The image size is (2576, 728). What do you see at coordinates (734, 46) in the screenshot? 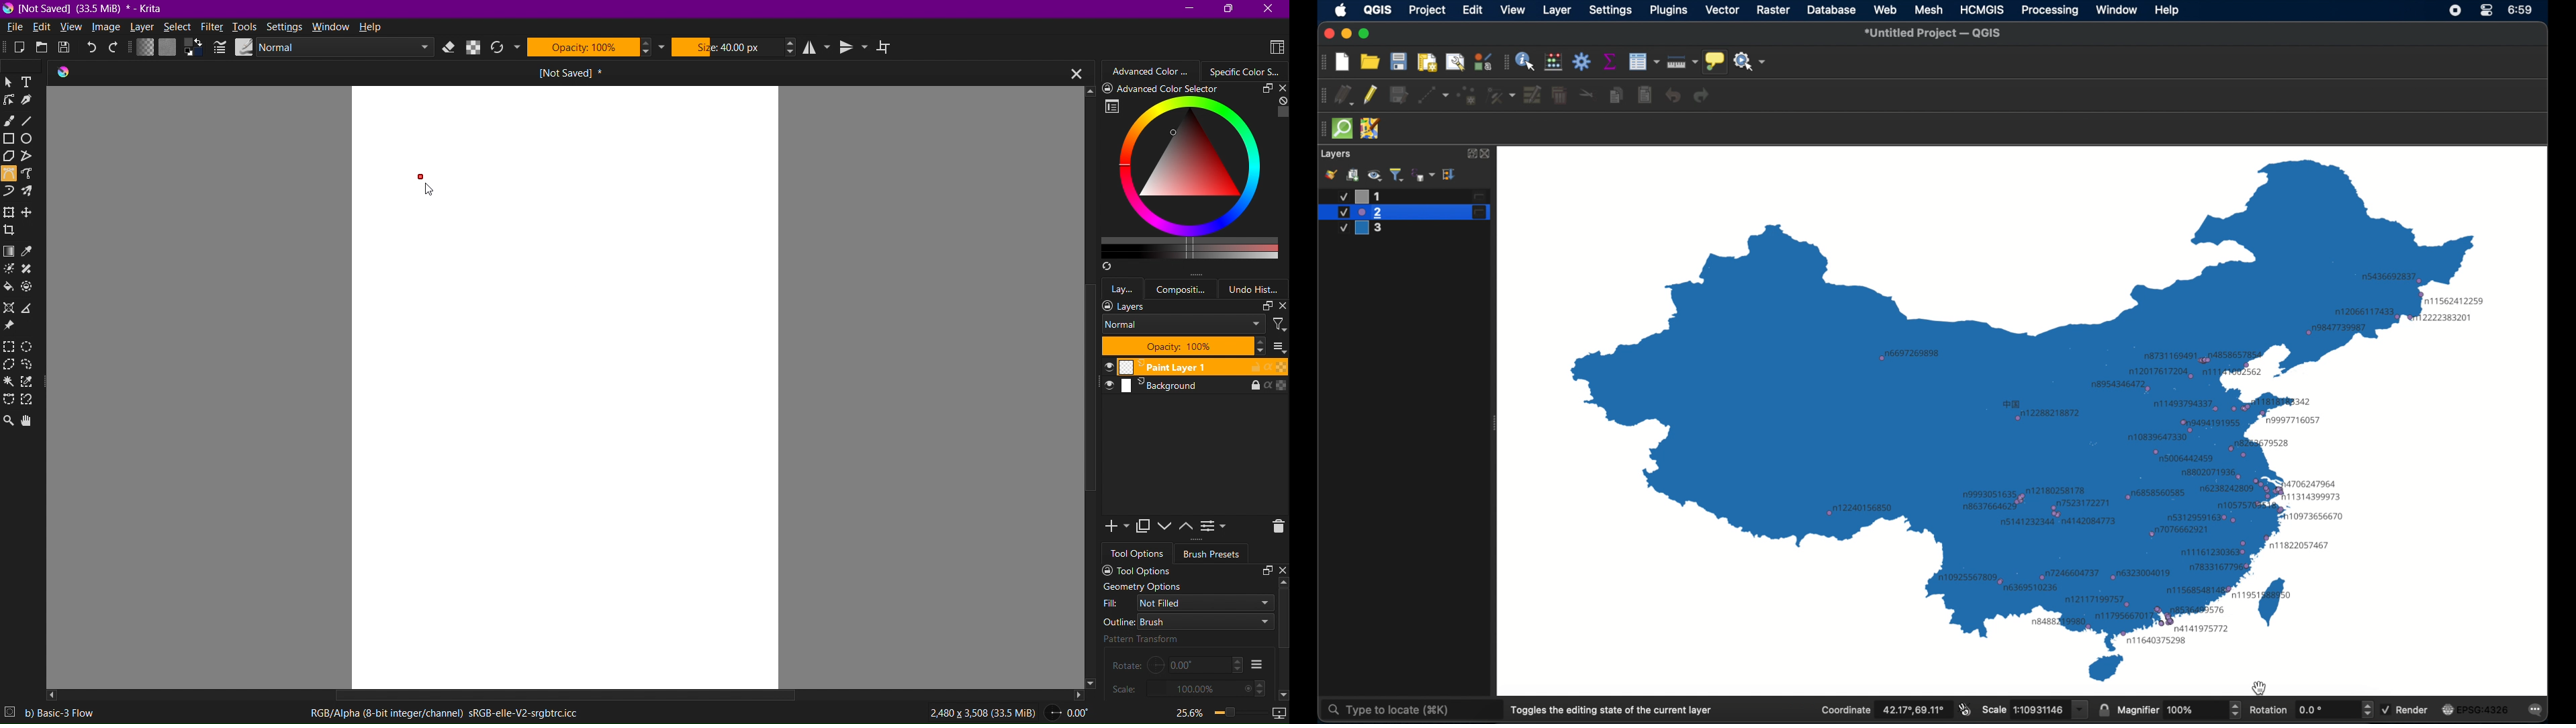
I see `Size` at bounding box center [734, 46].